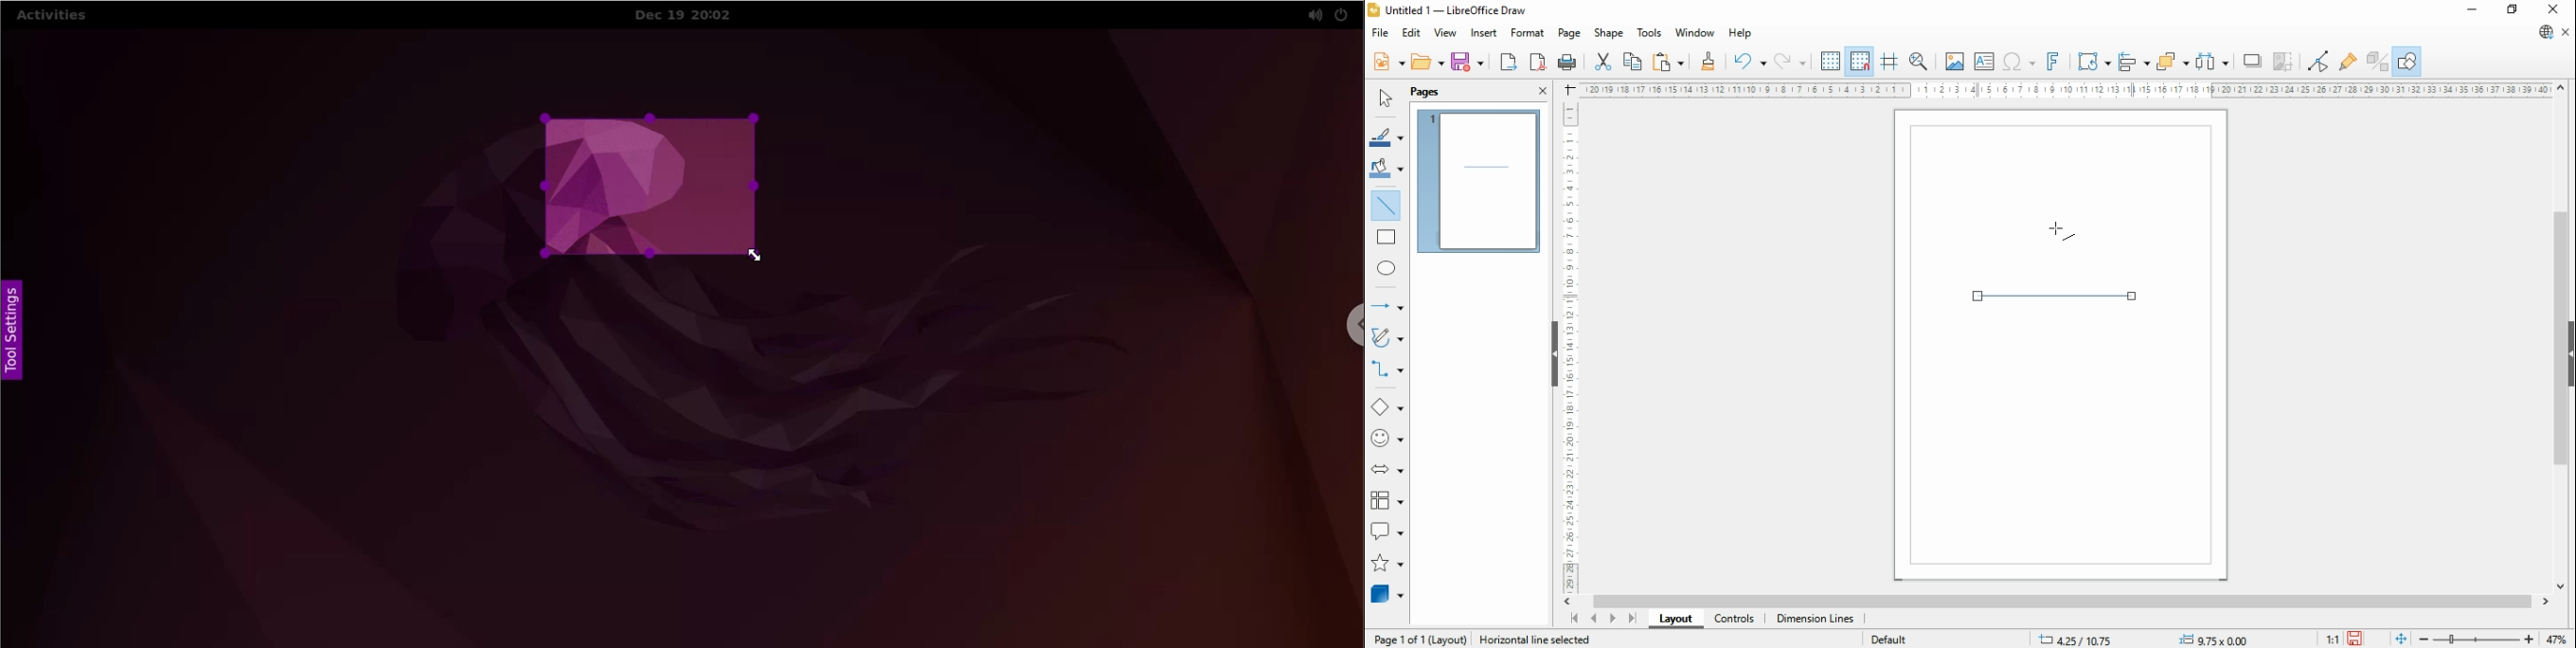 The height and width of the screenshot is (672, 2576). What do you see at coordinates (1387, 63) in the screenshot?
I see `new` at bounding box center [1387, 63].